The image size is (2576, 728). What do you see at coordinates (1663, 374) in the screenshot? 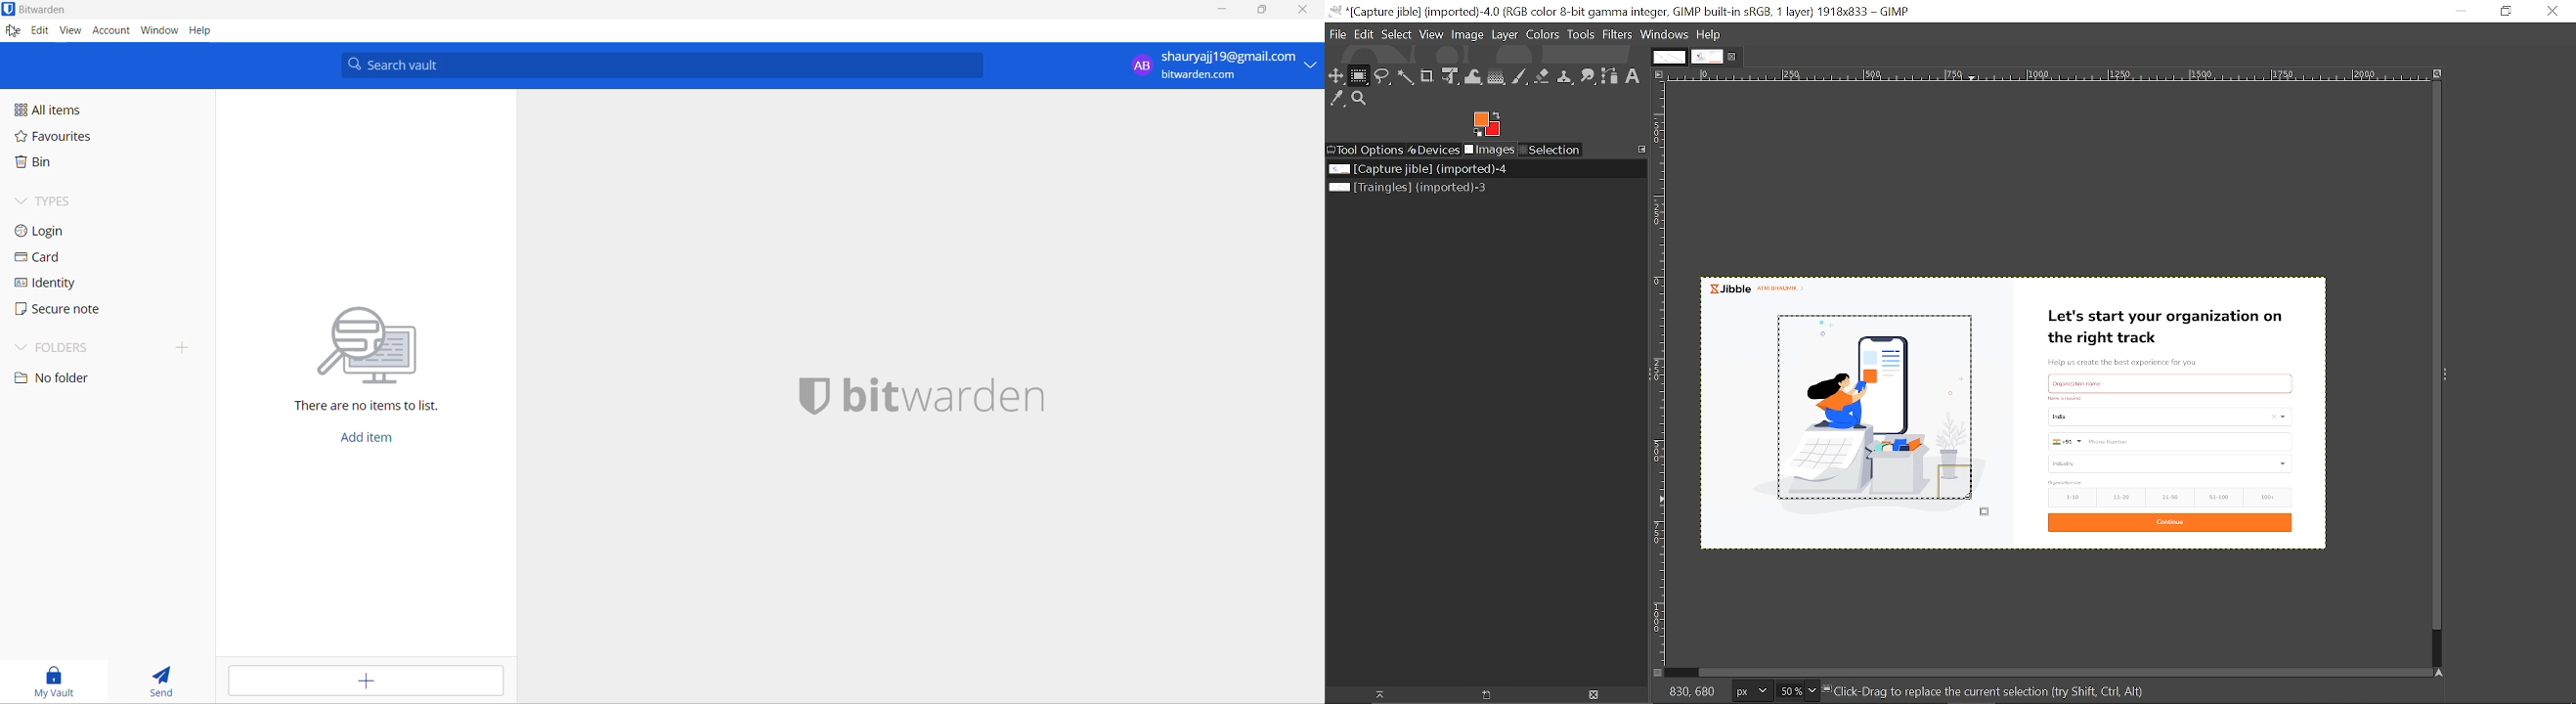
I see `Vertical label` at bounding box center [1663, 374].